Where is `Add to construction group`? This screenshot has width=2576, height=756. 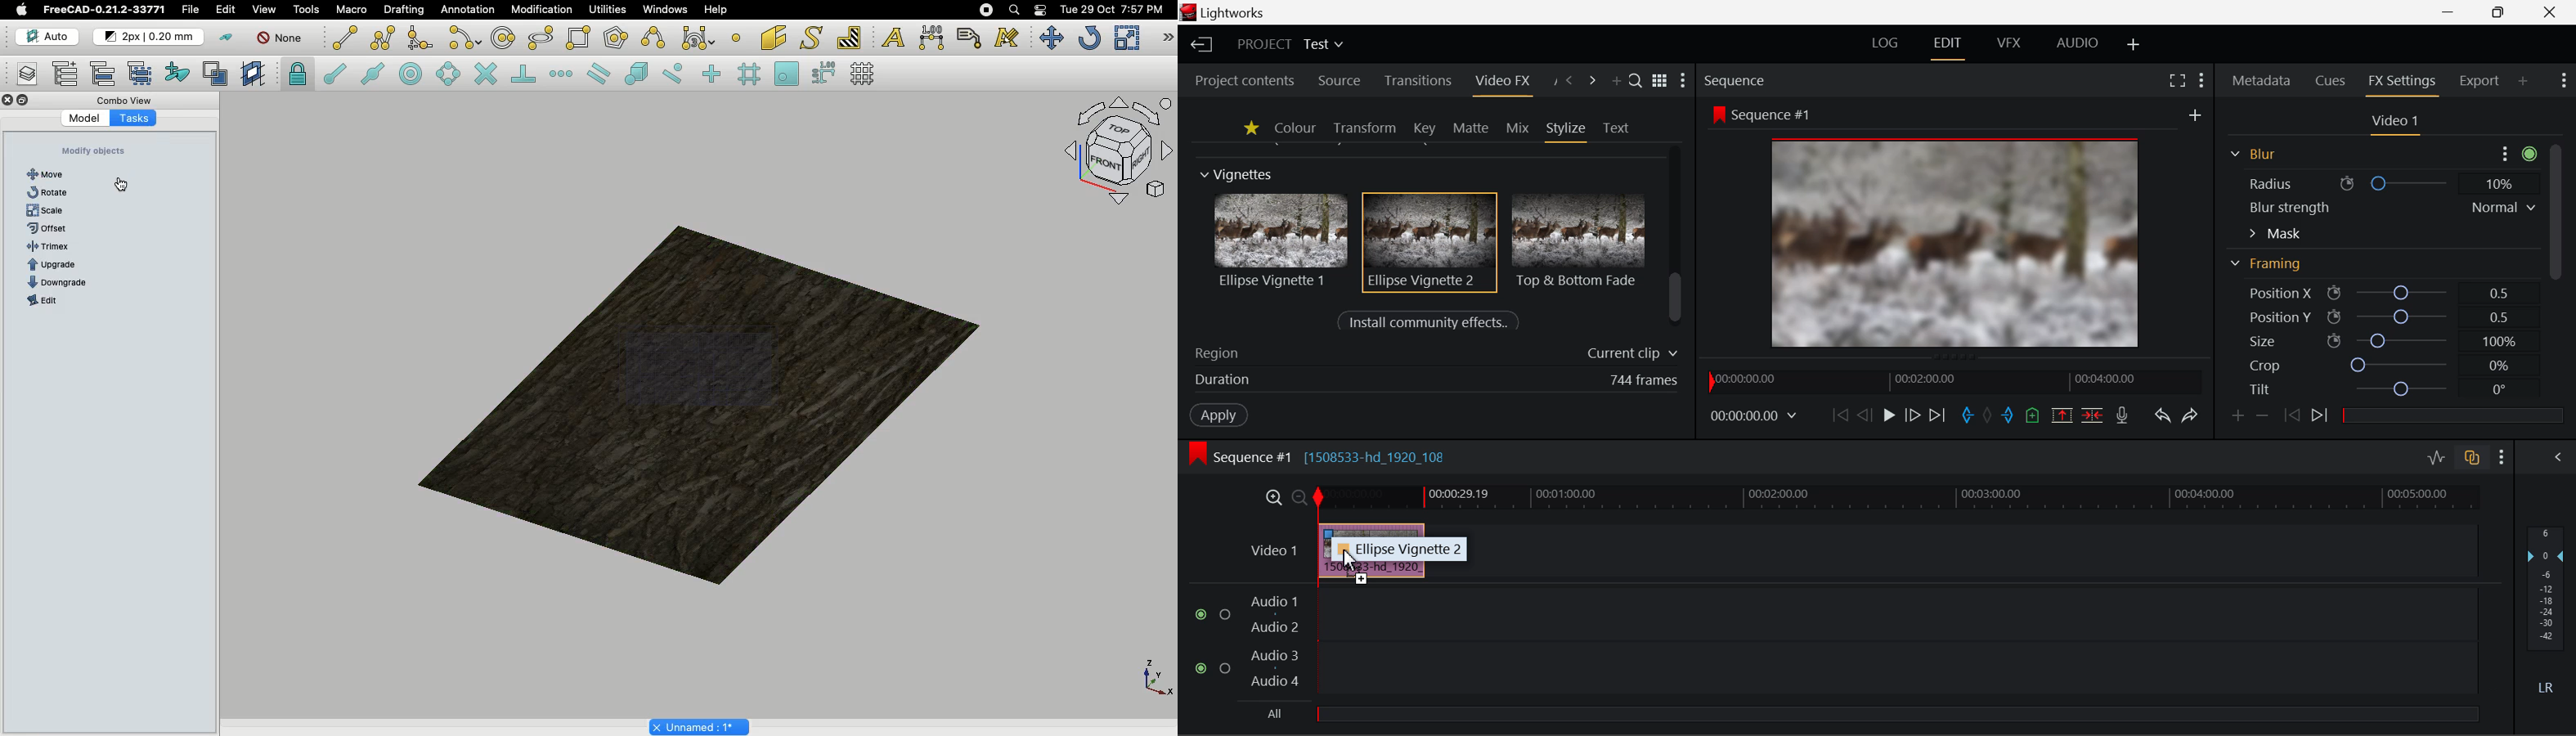
Add to construction group is located at coordinates (178, 71).